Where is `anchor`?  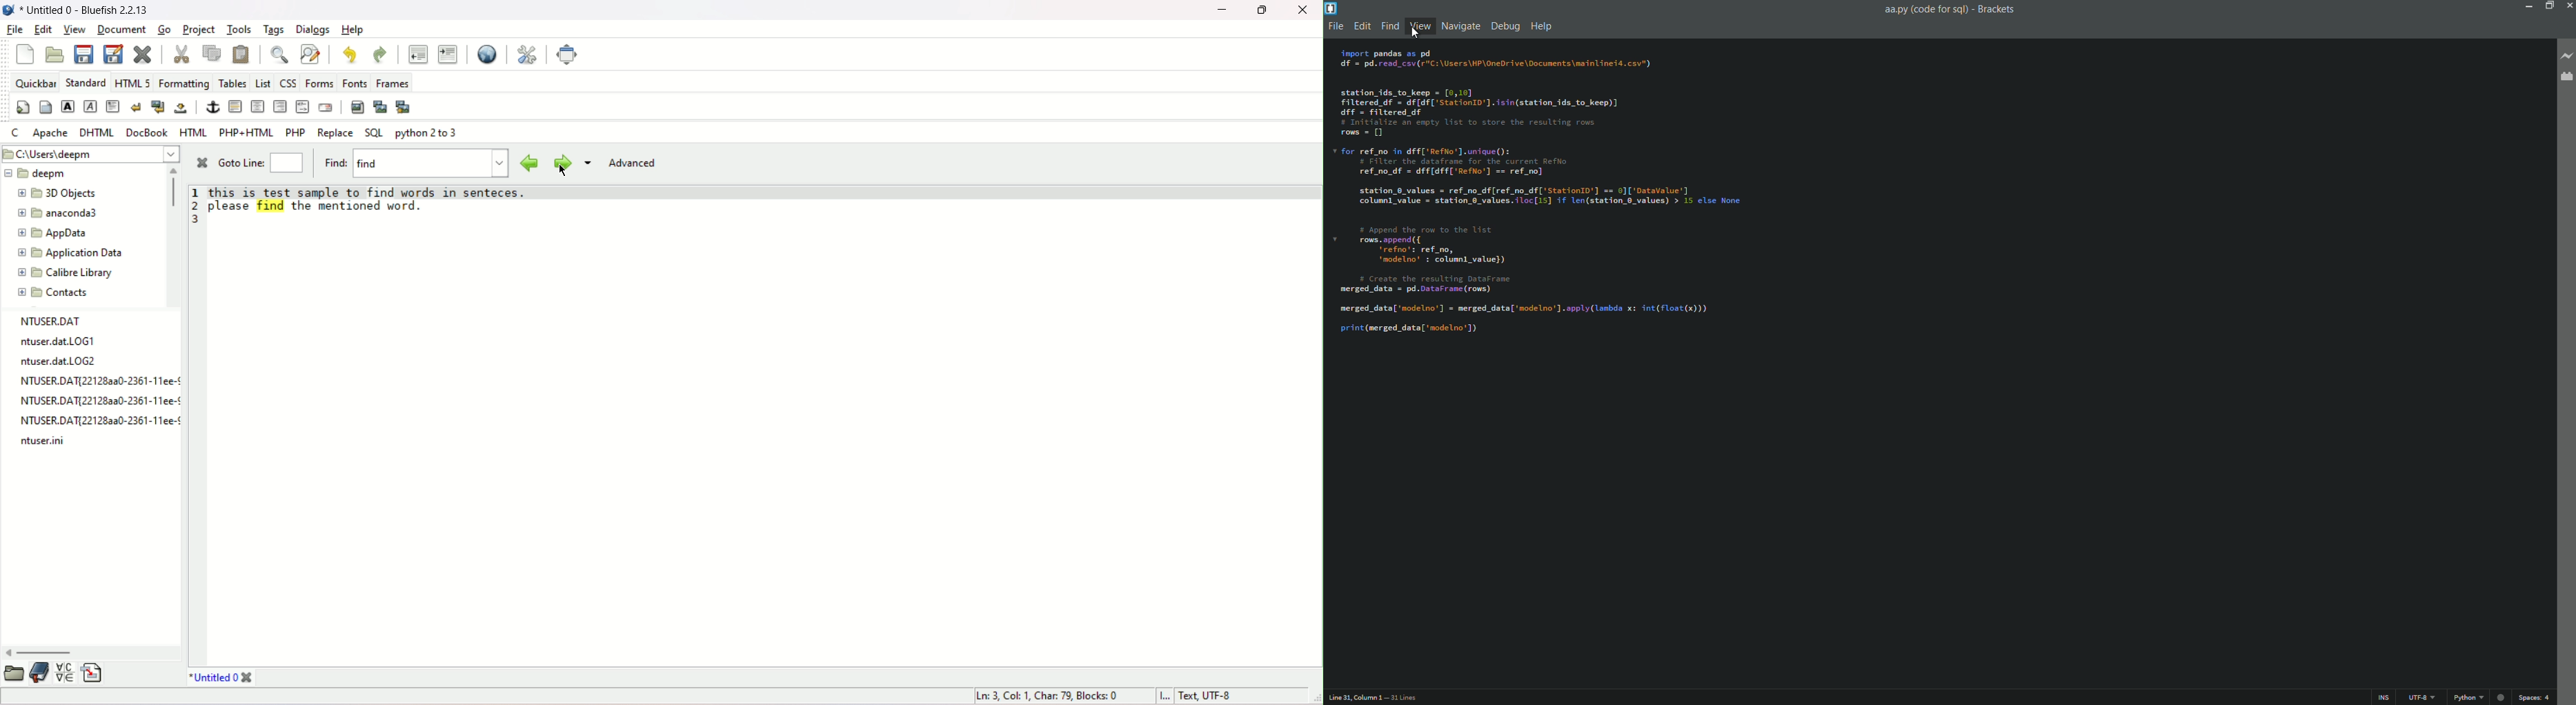 anchor is located at coordinates (212, 106).